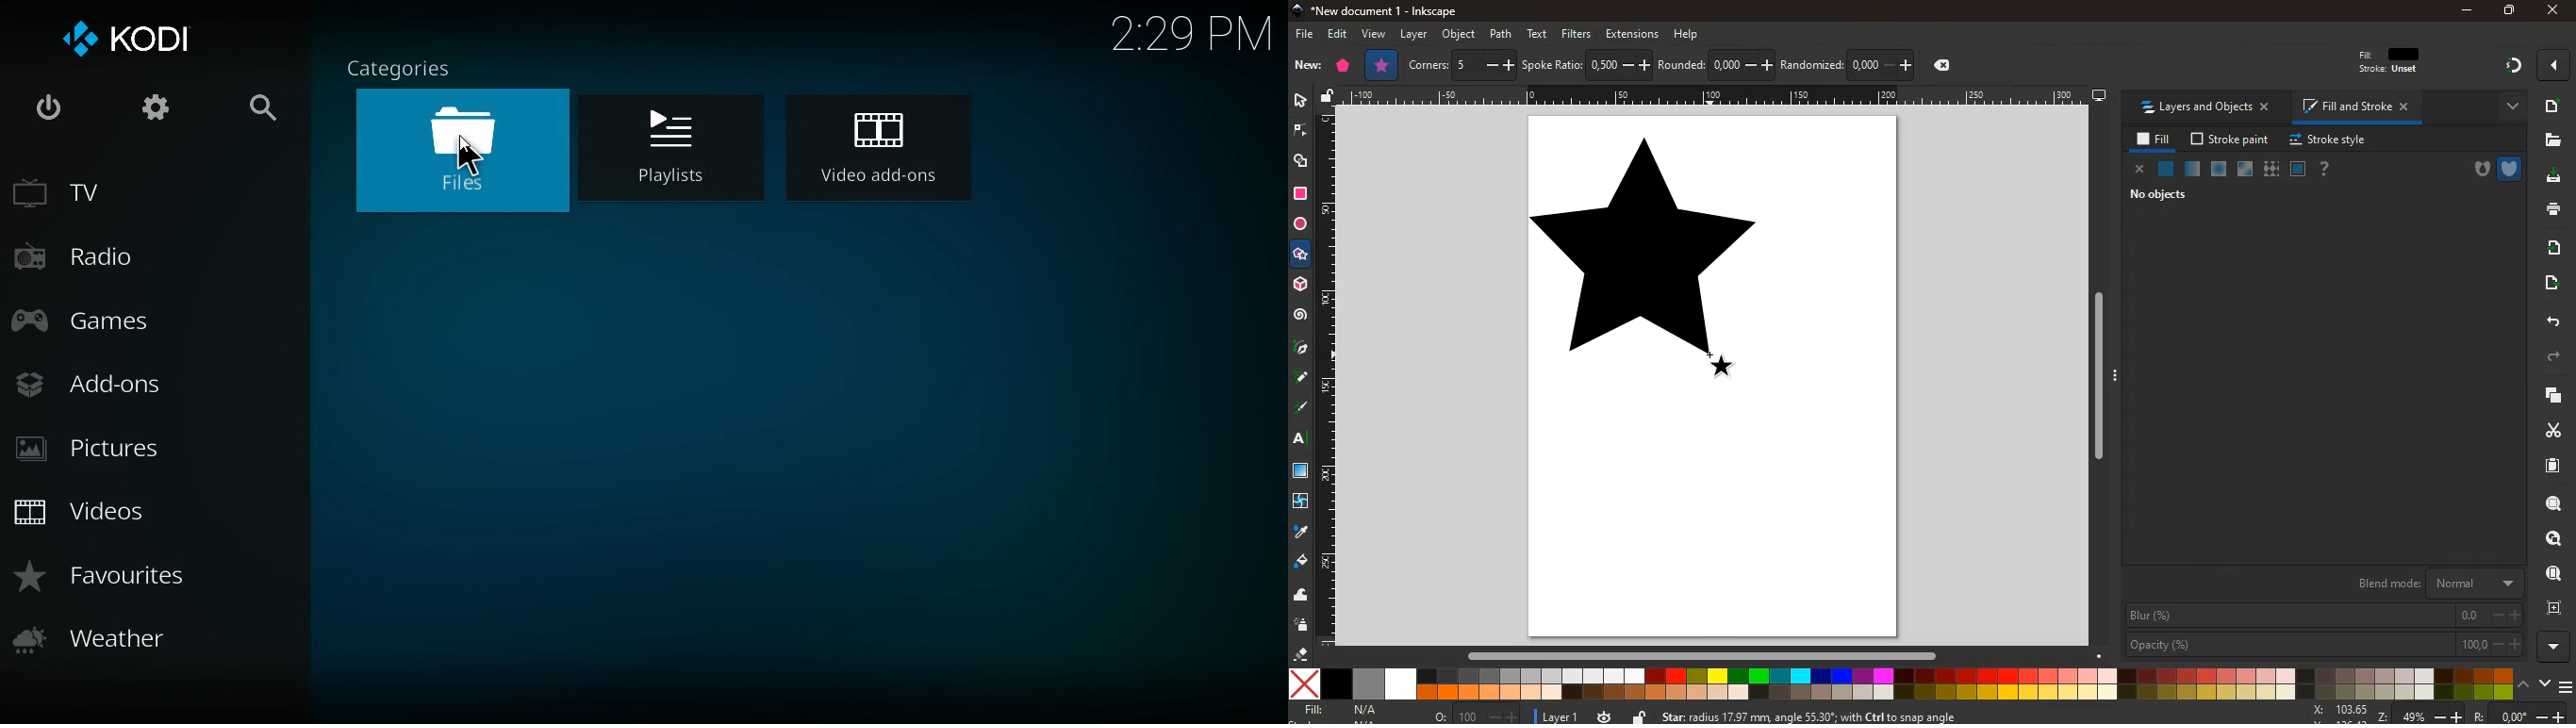 Image resolution: width=2576 pixels, height=728 pixels. Describe the element at coordinates (2550, 573) in the screenshot. I see `find` at that location.